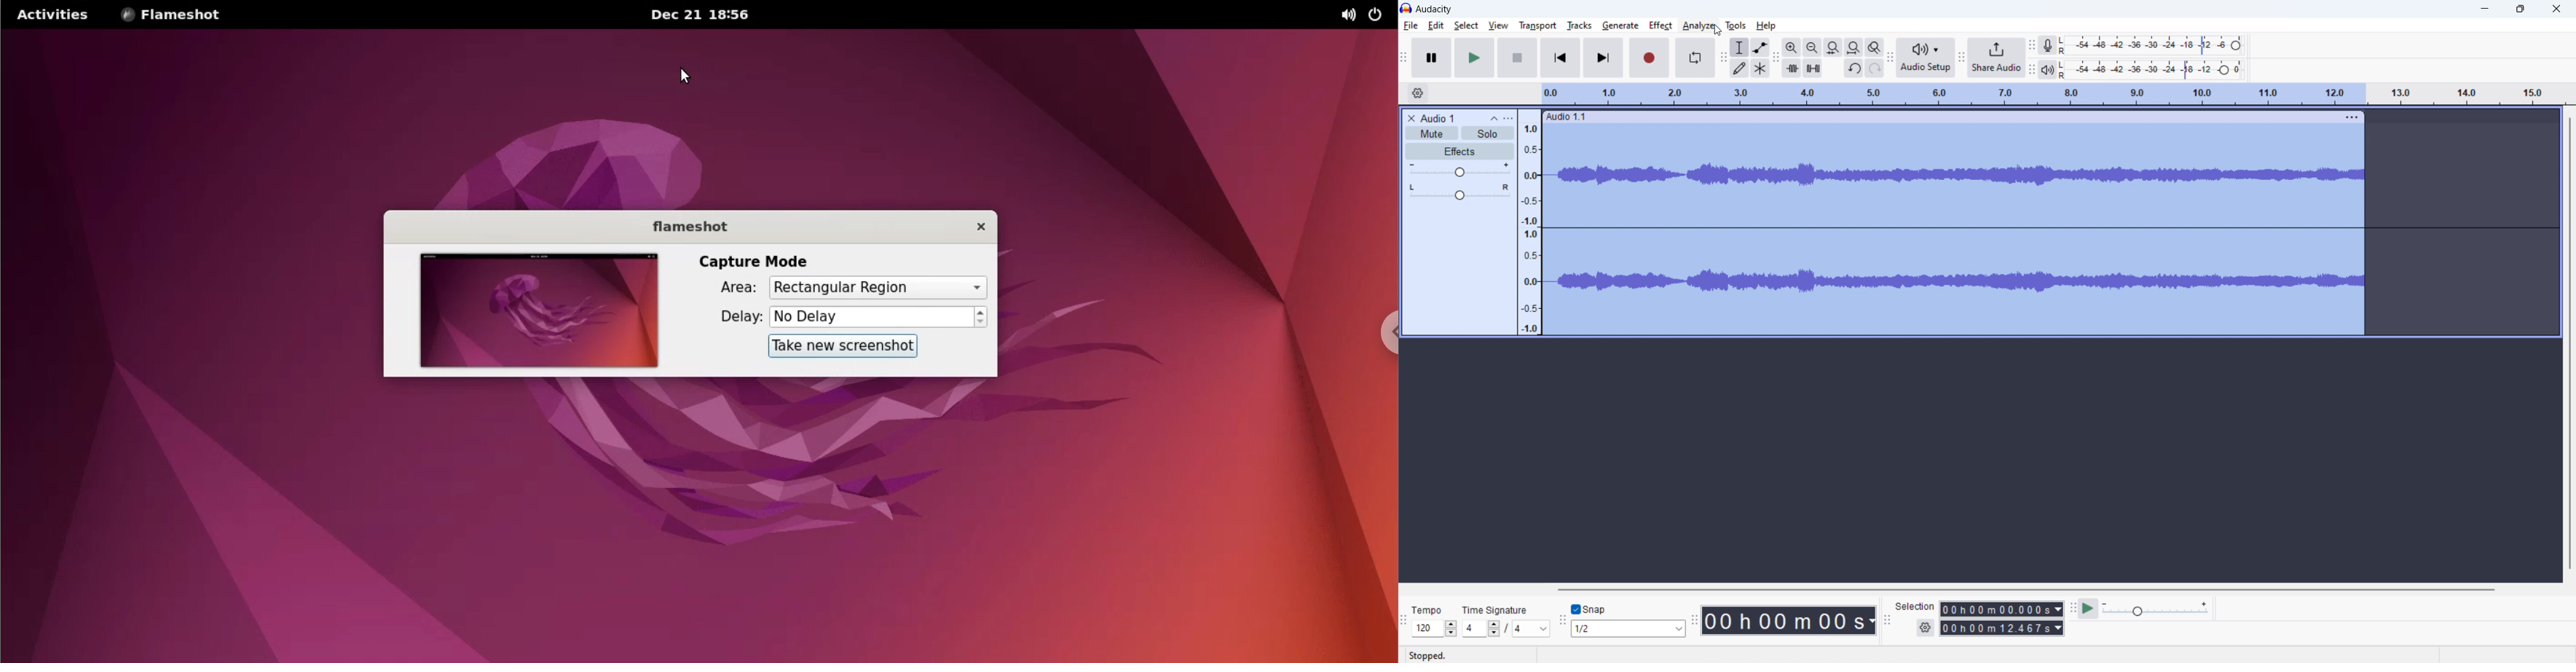 The height and width of the screenshot is (672, 2576). Describe the element at coordinates (2483, 9) in the screenshot. I see `minimize` at that location.